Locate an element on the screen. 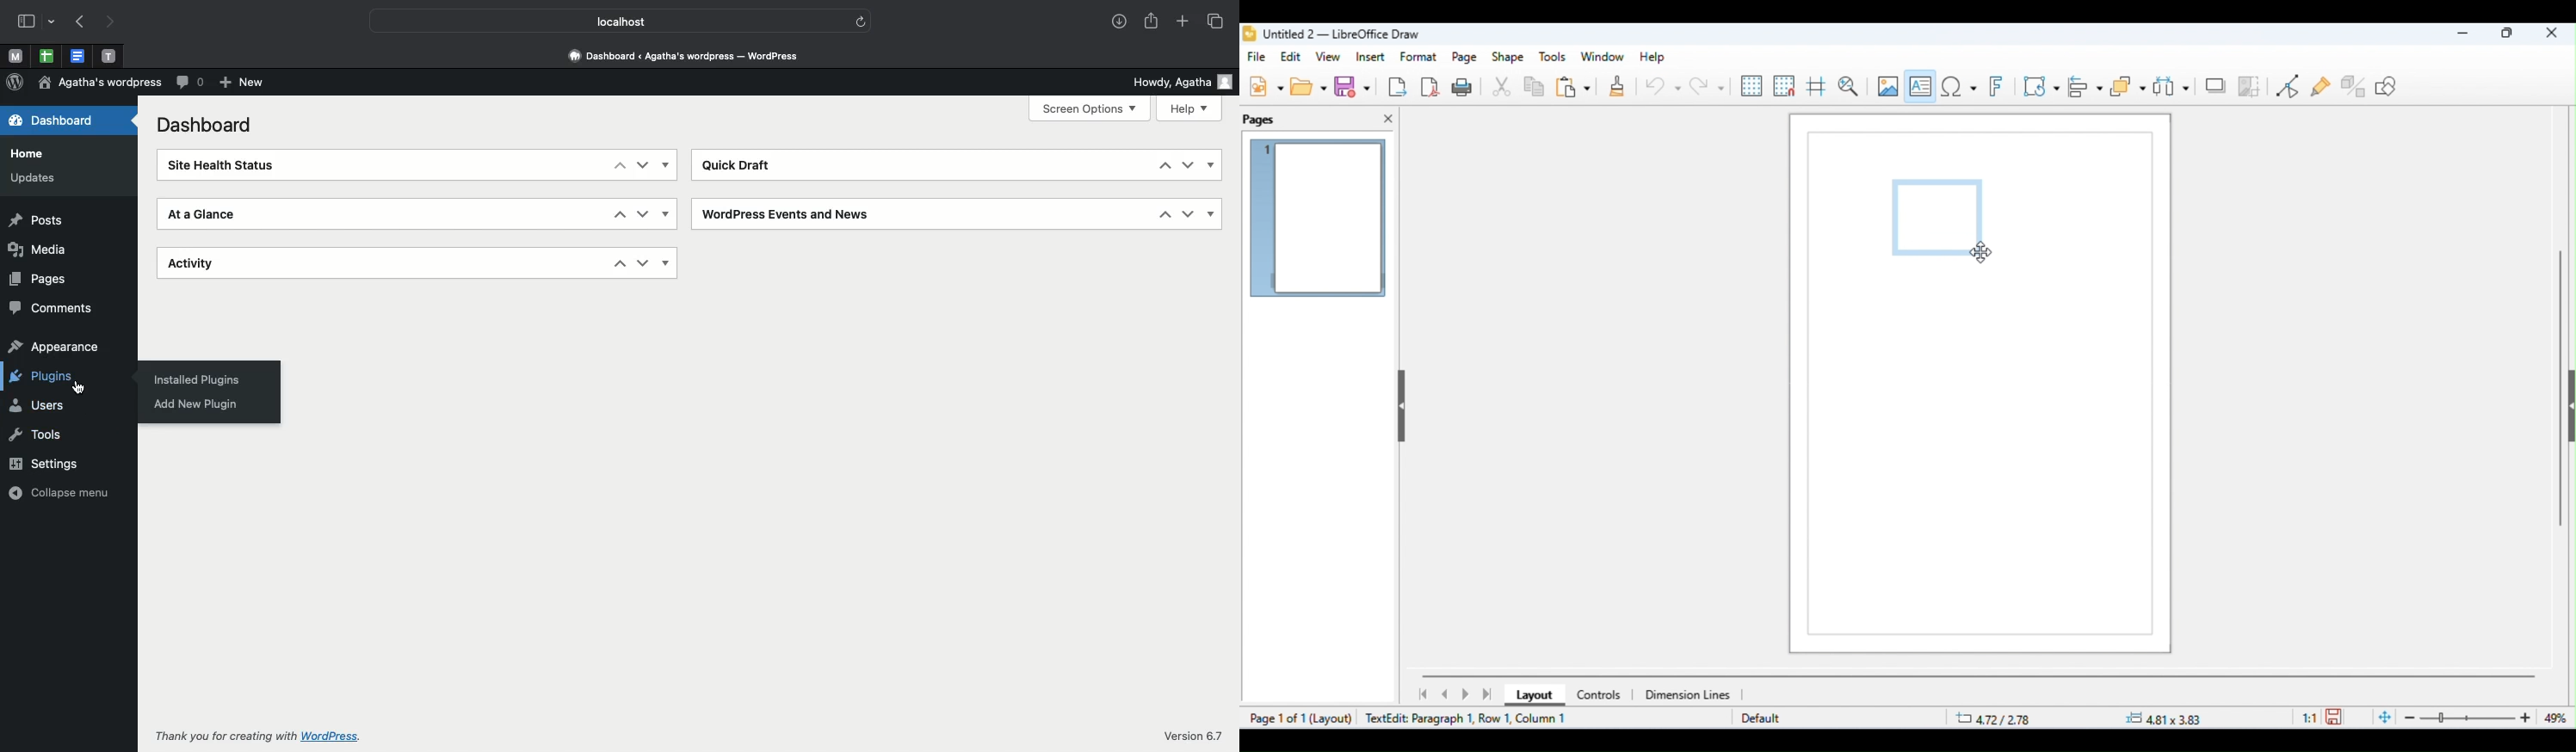  last page is located at coordinates (1489, 694).